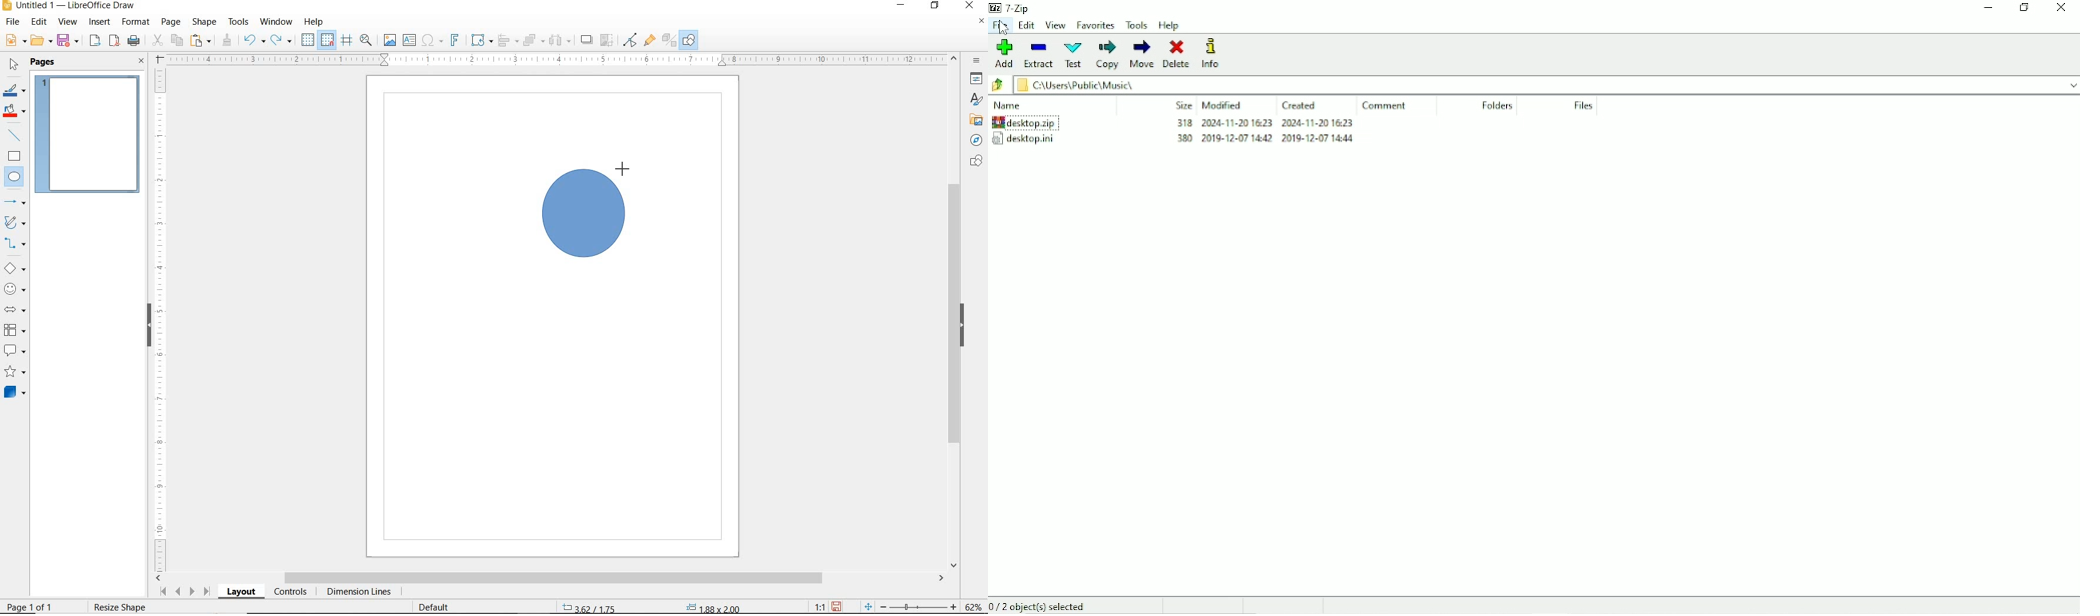  I want to click on REDO, so click(282, 41).